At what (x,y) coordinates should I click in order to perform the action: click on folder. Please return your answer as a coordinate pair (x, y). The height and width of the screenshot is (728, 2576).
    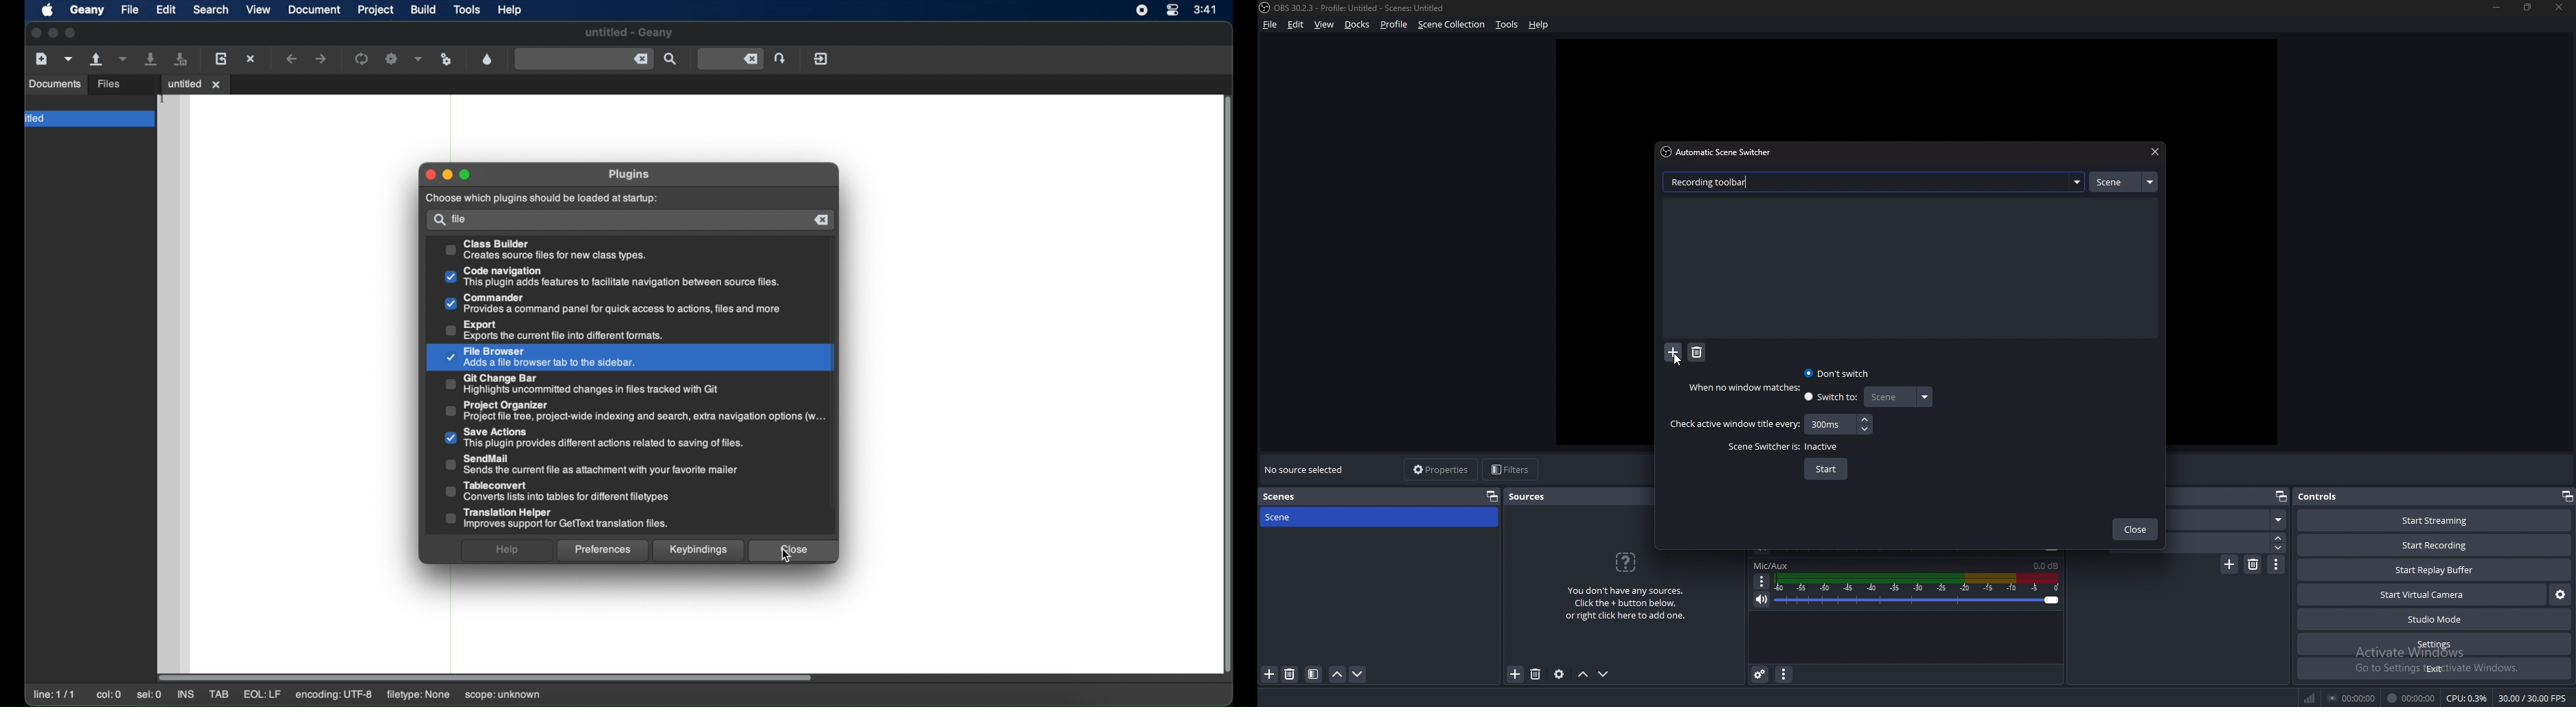
    Looking at the image, I should click on (37, 101).